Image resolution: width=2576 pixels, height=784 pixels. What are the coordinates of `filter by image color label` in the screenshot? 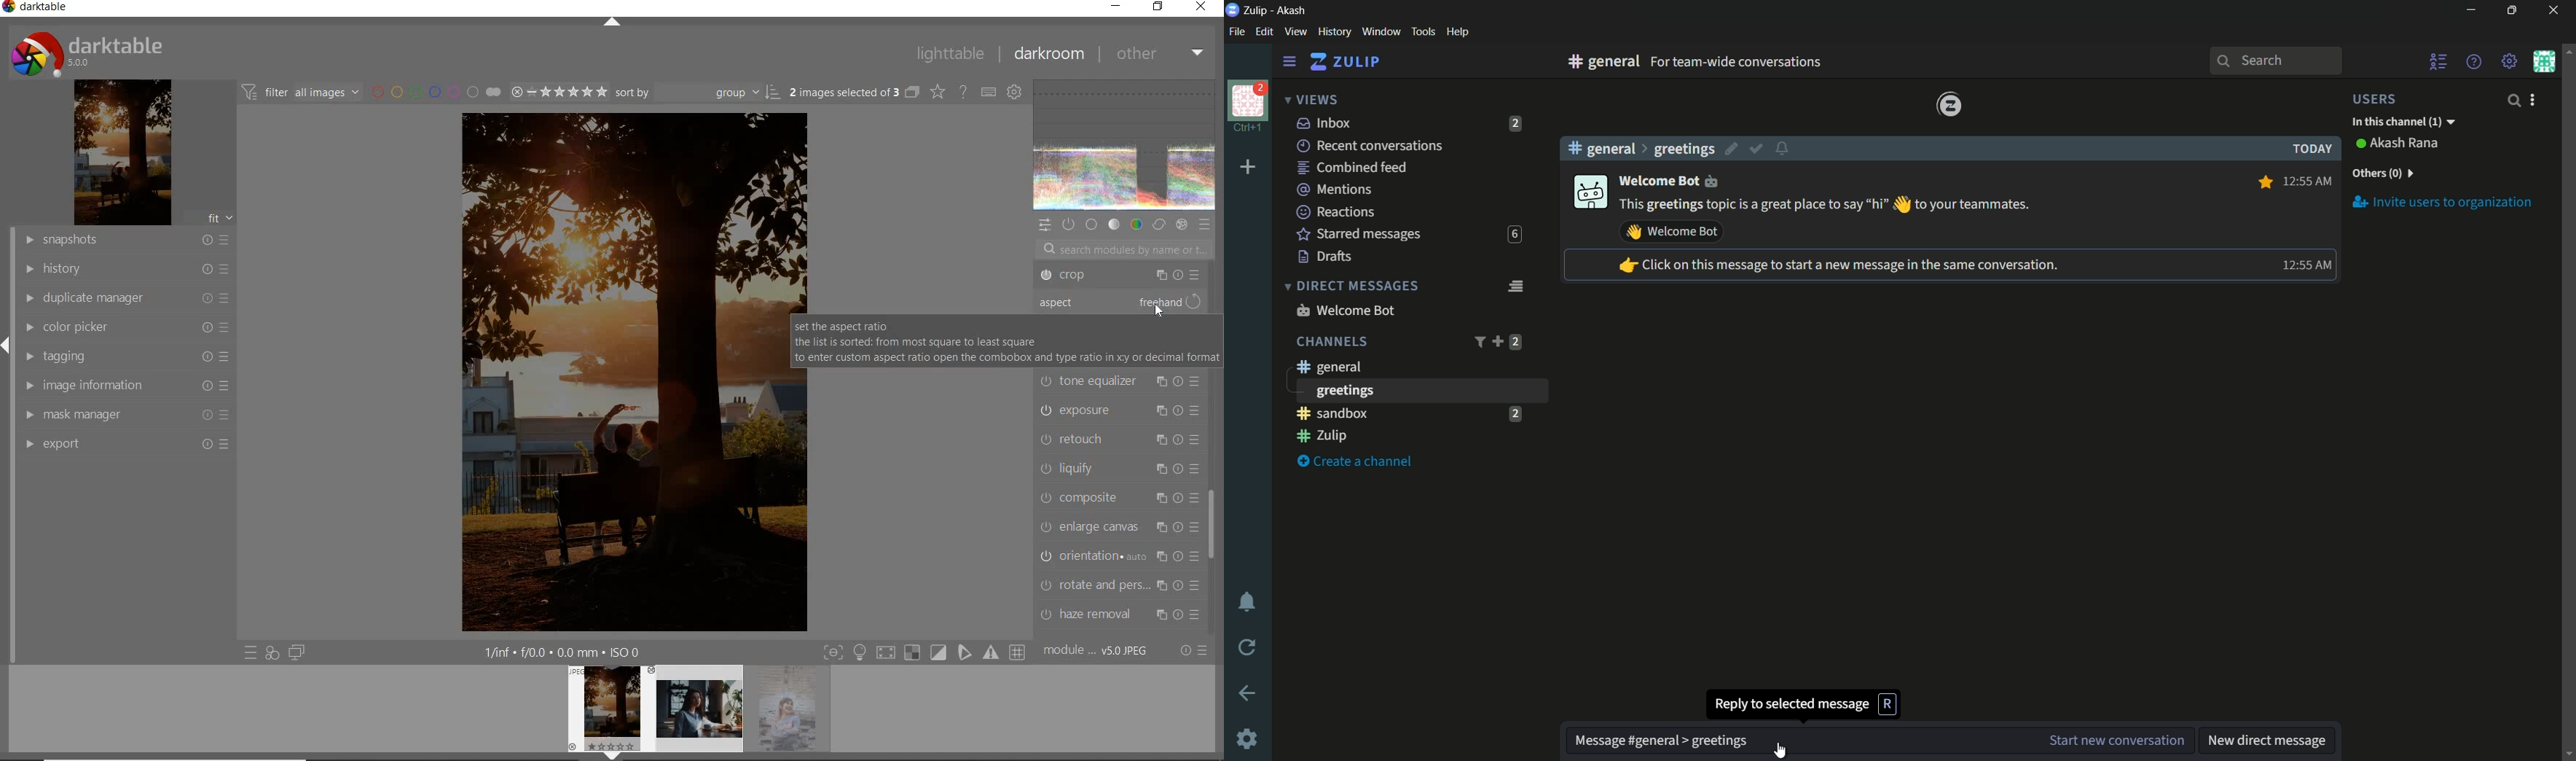 It's located at (433, 91).